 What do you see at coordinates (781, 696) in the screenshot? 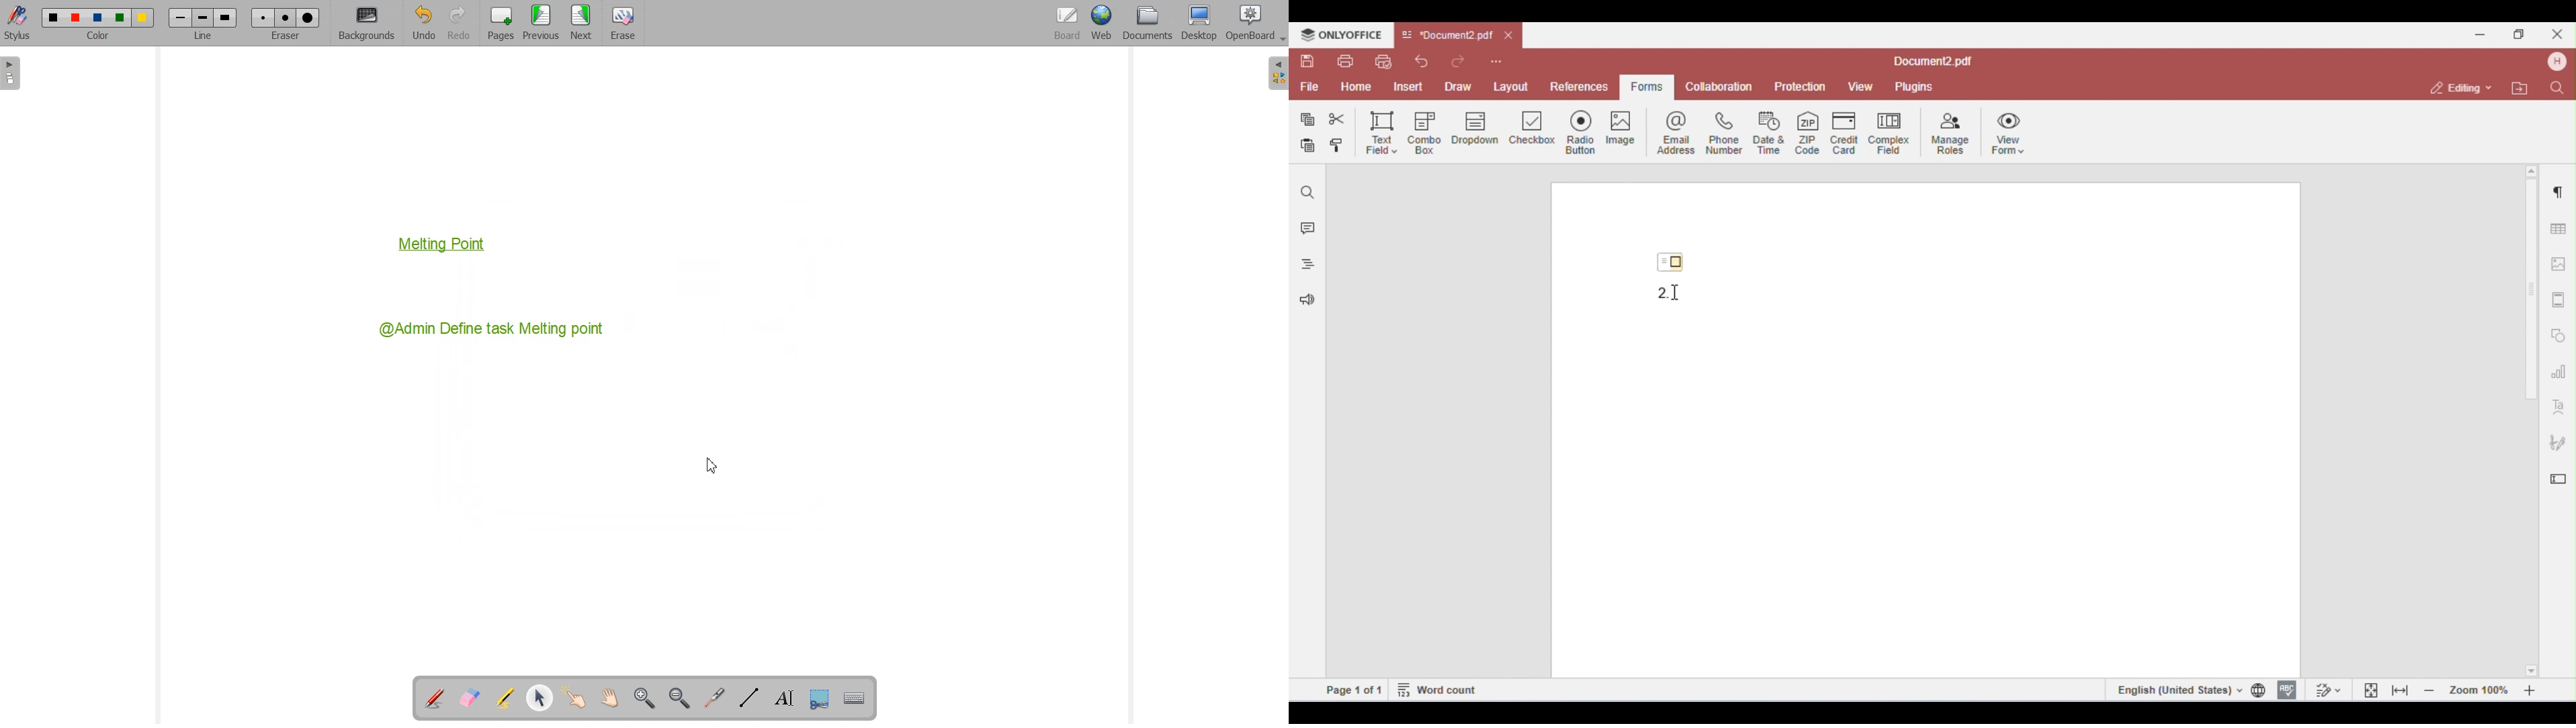
I see `Write text` at bounding box center [781, 696].